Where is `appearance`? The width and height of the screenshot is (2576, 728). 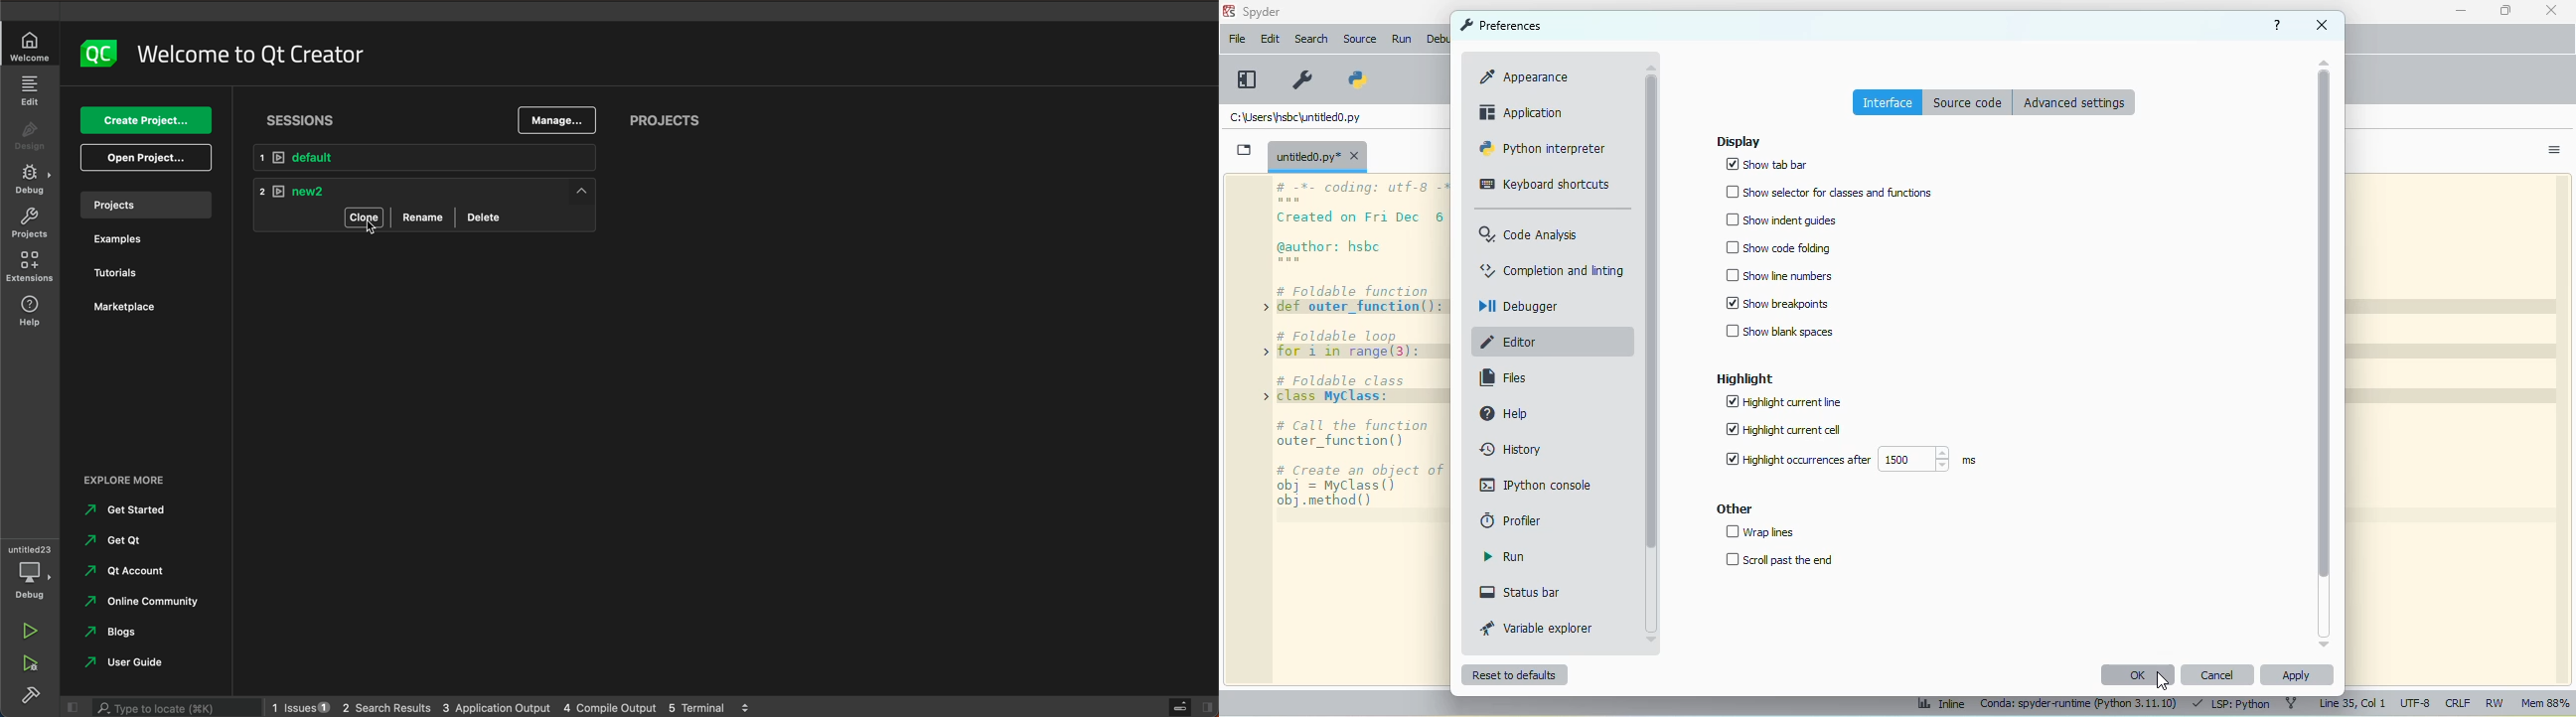
appearance is located at coordinates (1526, 75).